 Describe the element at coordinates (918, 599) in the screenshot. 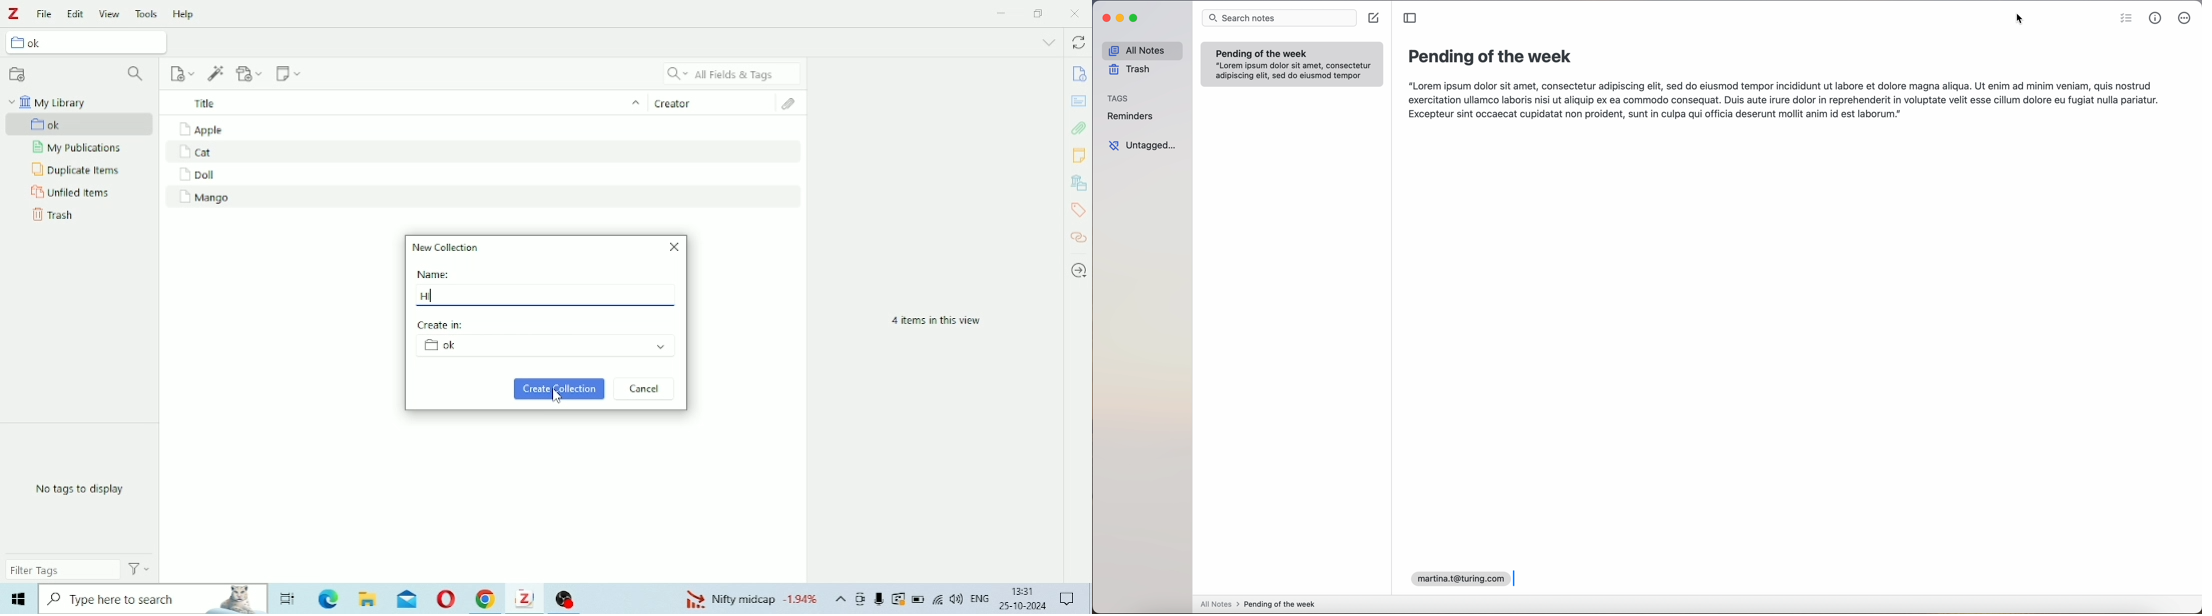

I see `Battery` at that location.